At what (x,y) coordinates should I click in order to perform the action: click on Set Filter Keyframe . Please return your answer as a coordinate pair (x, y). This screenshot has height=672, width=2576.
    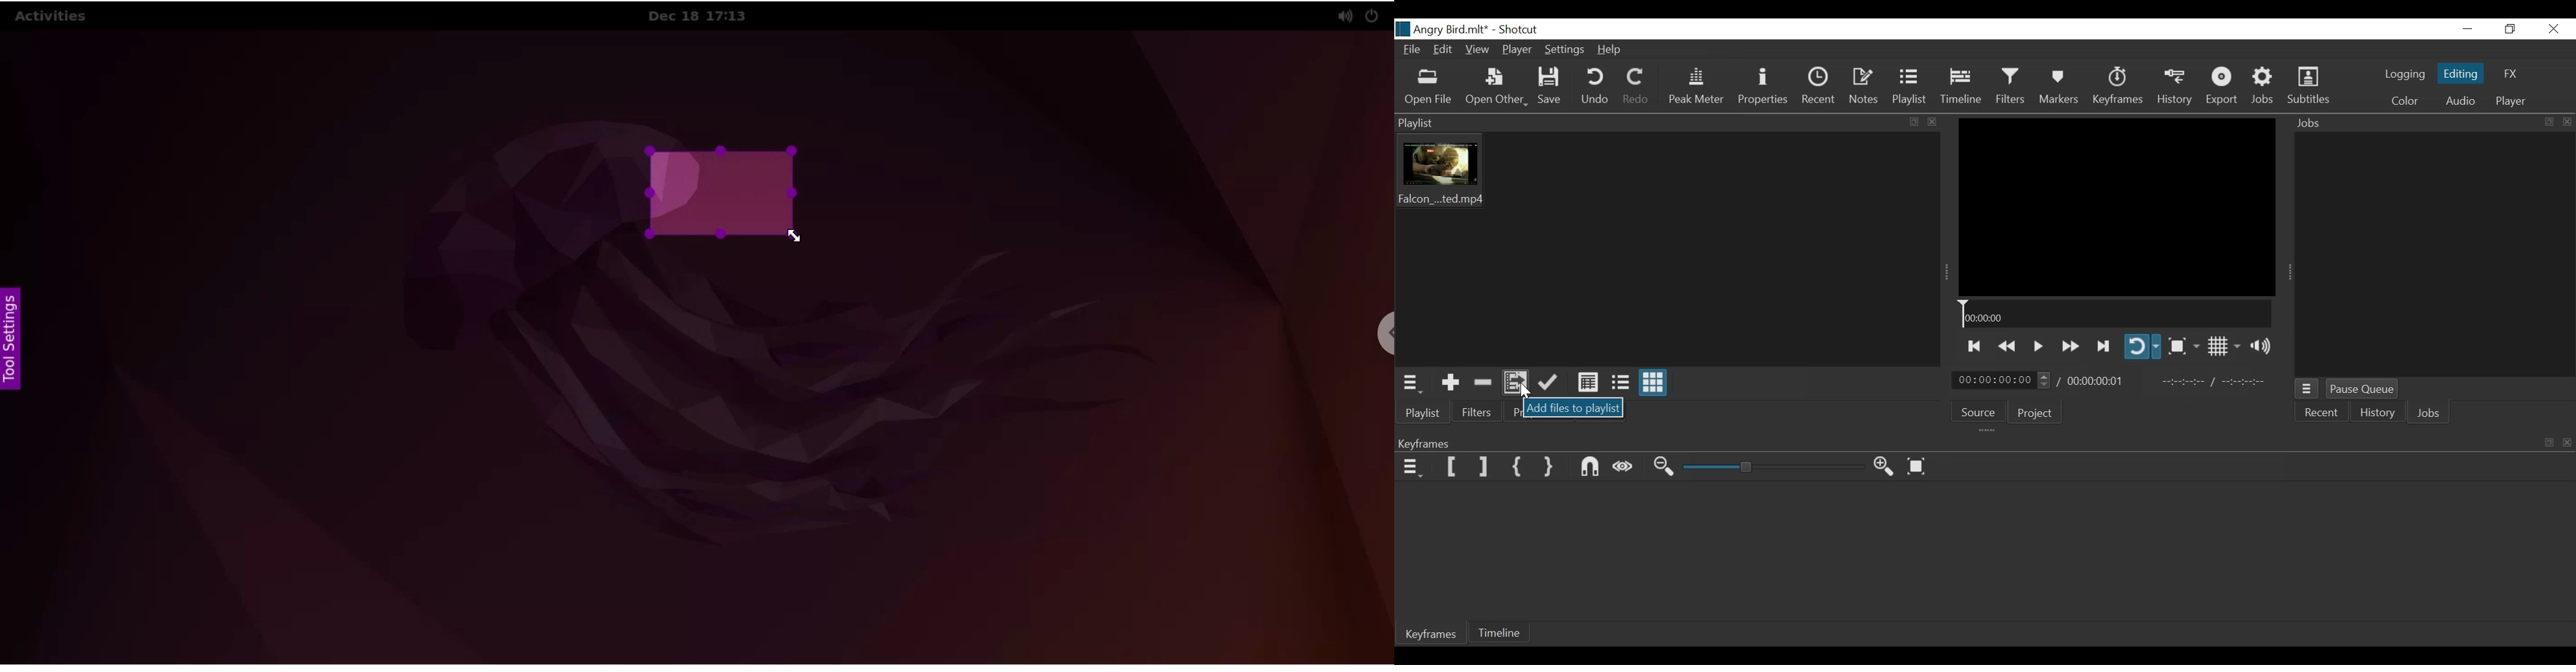
    Looking at the image, I should click on (1451, 466).